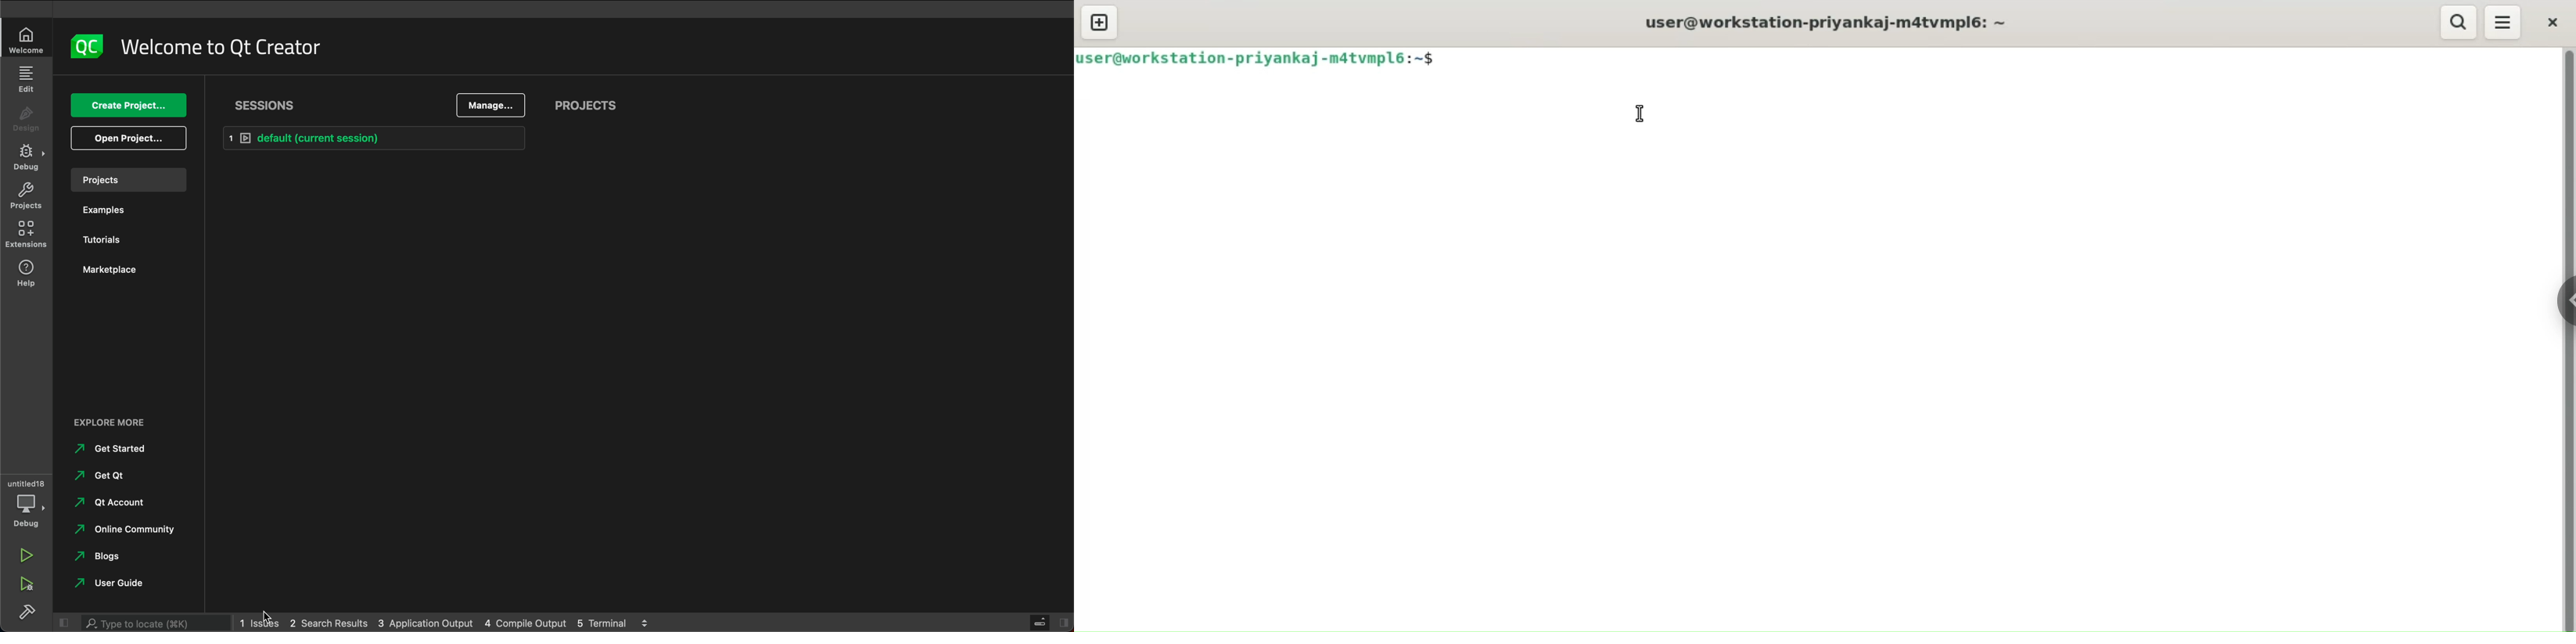 This screenshot has width=2576, height=644. What do you see at coordinates (26, 555) in the screenshot?
I see `run` at bounding box center [26, 555].